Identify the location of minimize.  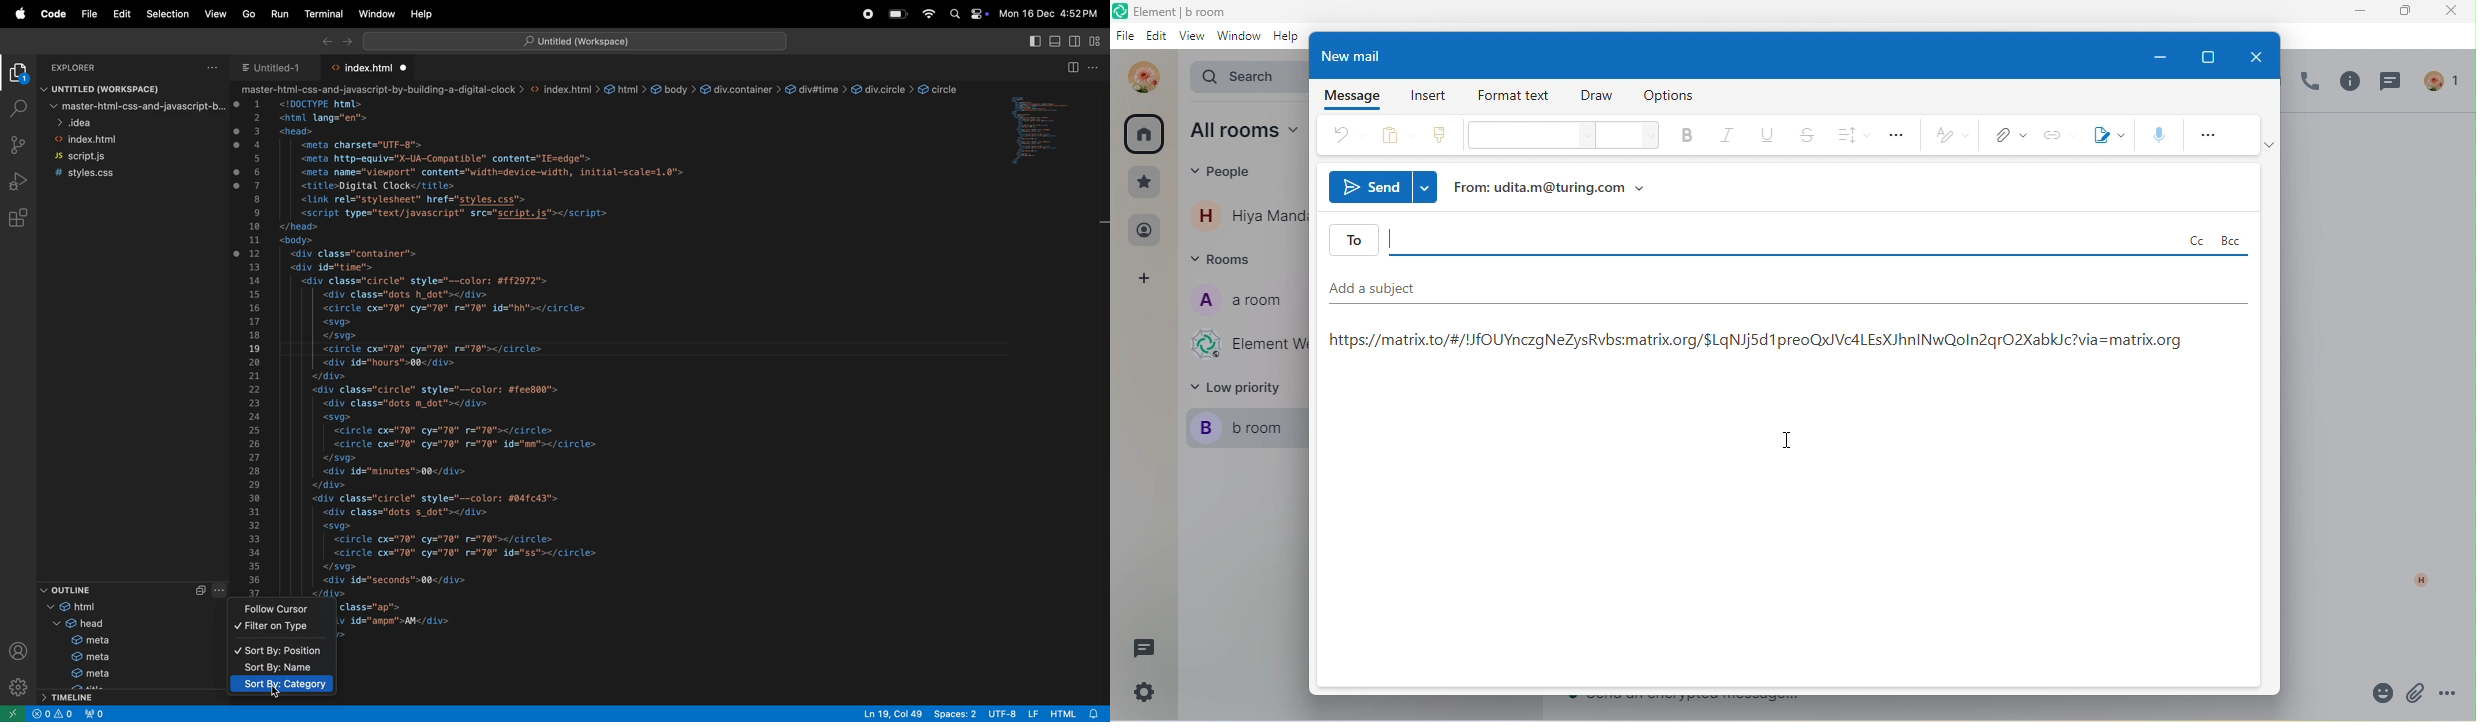
(2359, 12).